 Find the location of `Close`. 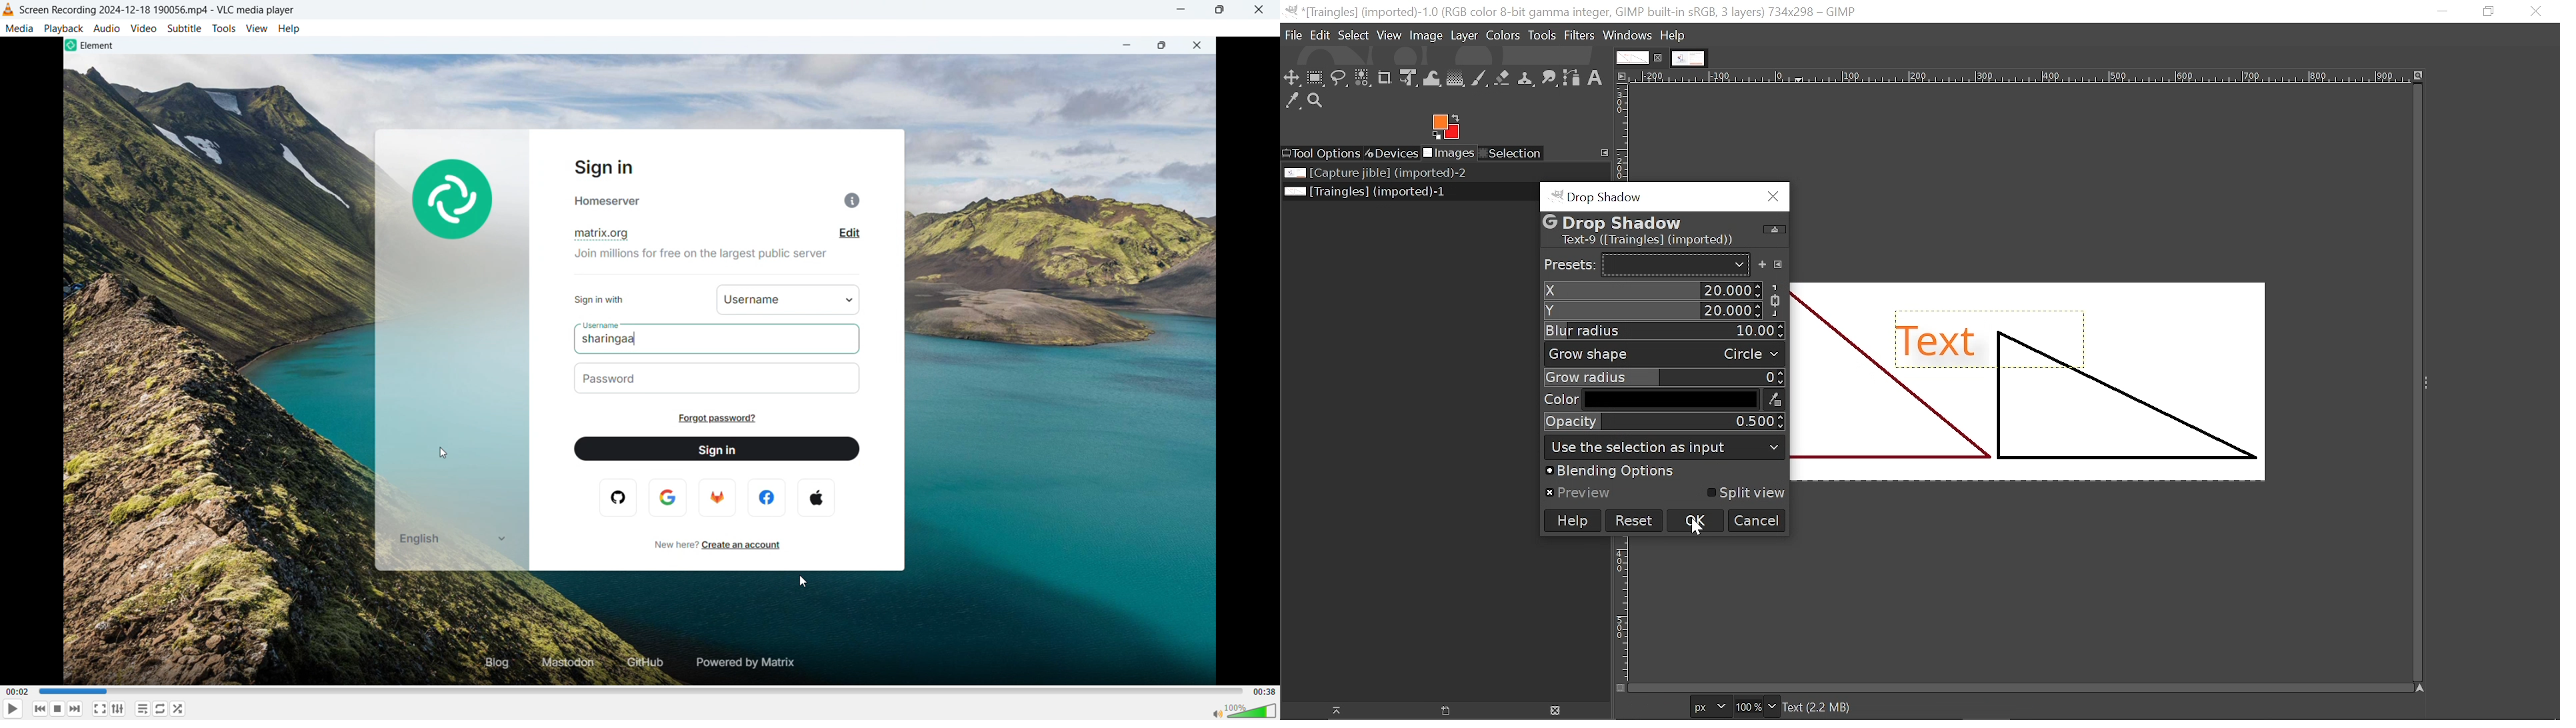

Close is located at coordinates (1772, 197).